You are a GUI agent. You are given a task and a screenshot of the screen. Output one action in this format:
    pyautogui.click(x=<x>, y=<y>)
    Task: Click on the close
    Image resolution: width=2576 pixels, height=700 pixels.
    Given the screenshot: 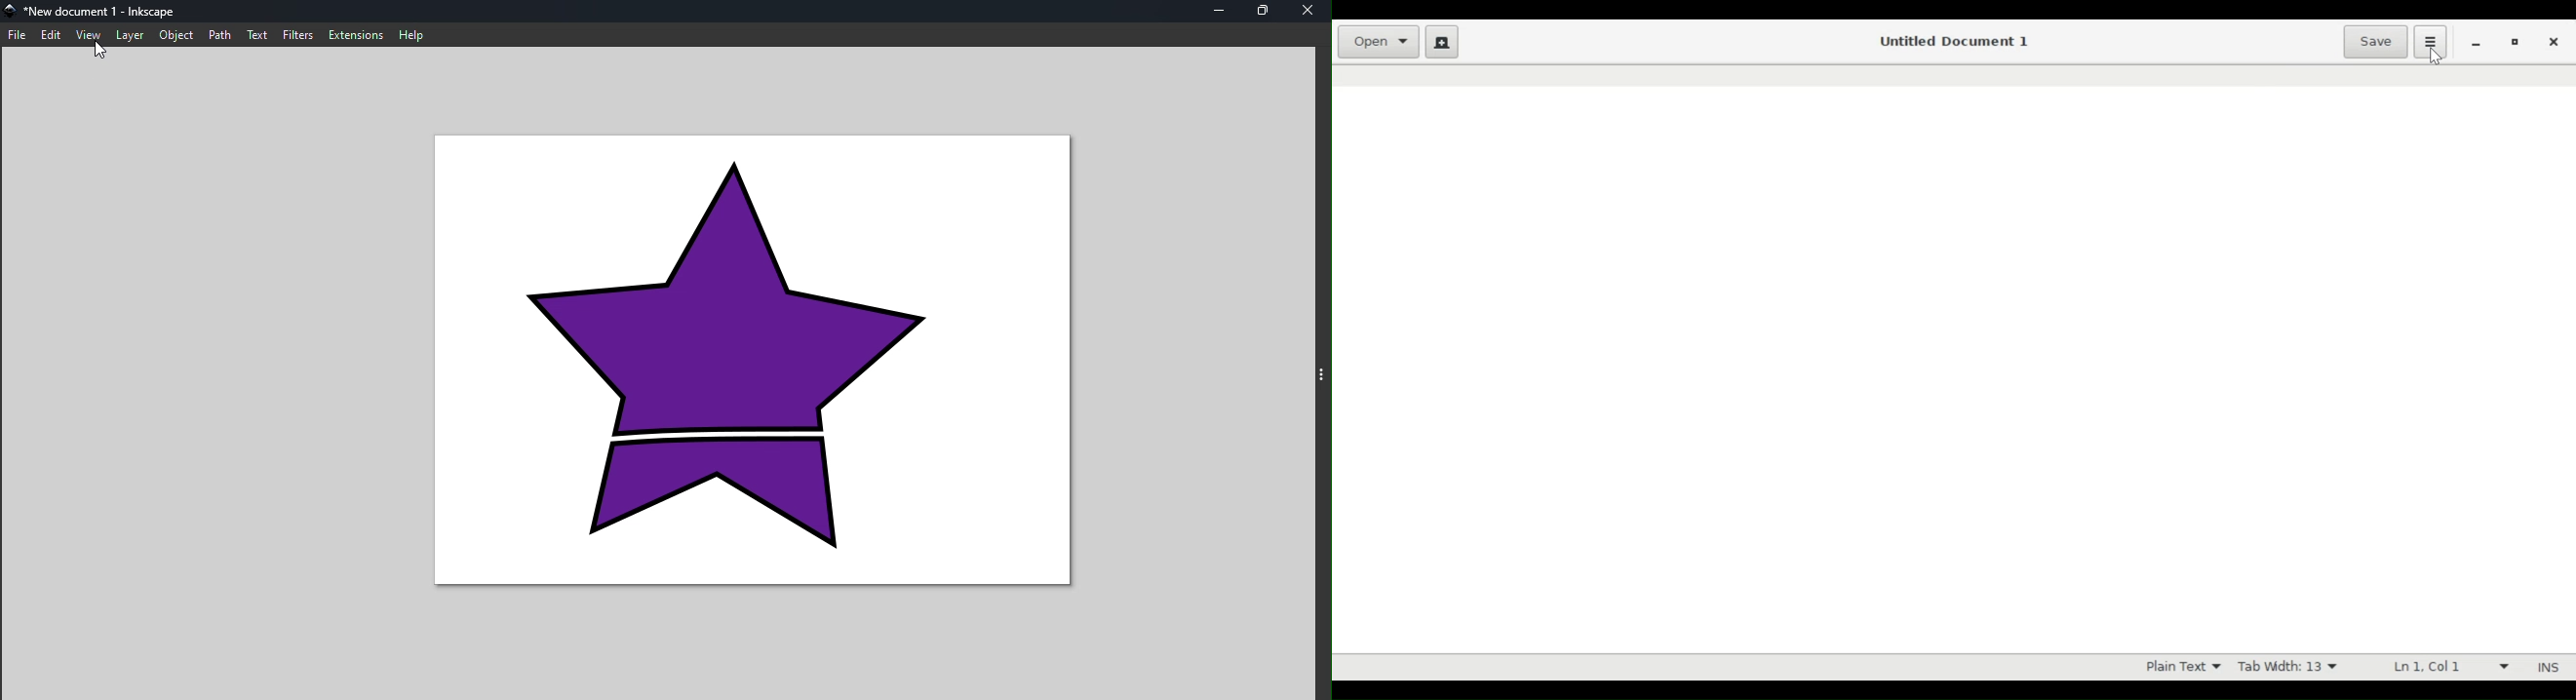 What is the action you would take?
    pyautogui.click(x=2554, y=42)
    